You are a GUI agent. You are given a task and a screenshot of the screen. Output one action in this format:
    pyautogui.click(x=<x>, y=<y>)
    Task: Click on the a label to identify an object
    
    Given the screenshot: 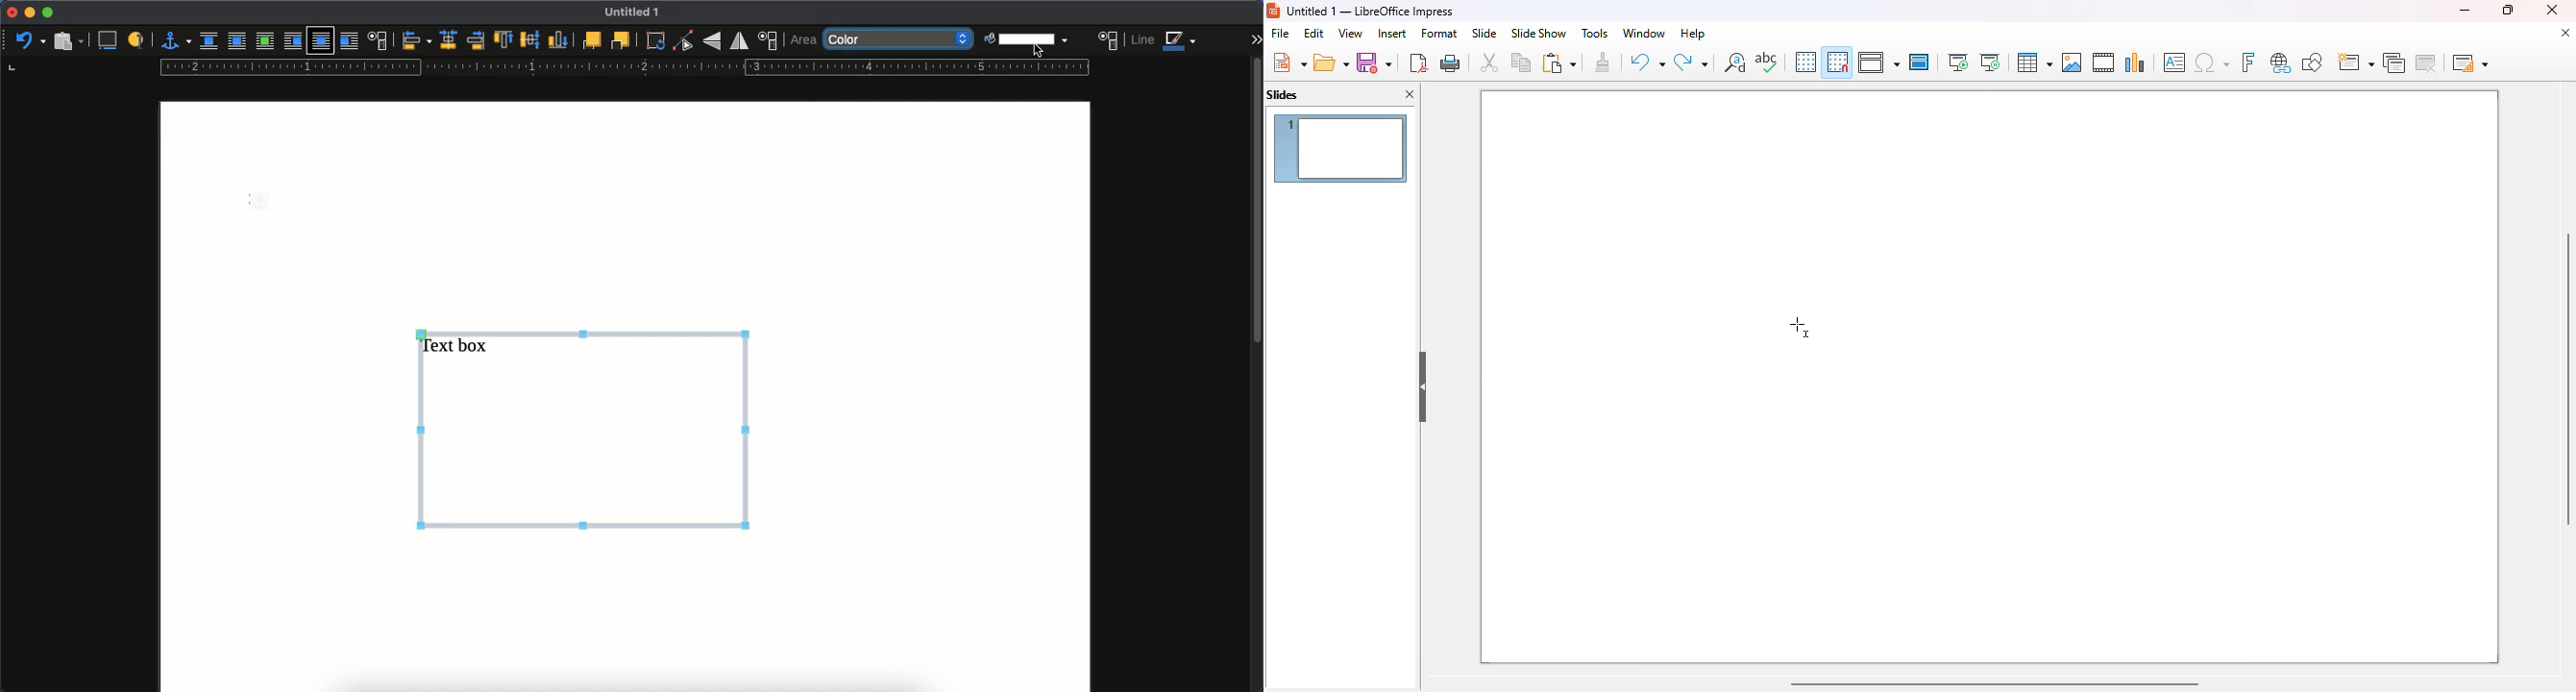 What is the action you would take?
    pyautogui.click(x=137, y=40)
    